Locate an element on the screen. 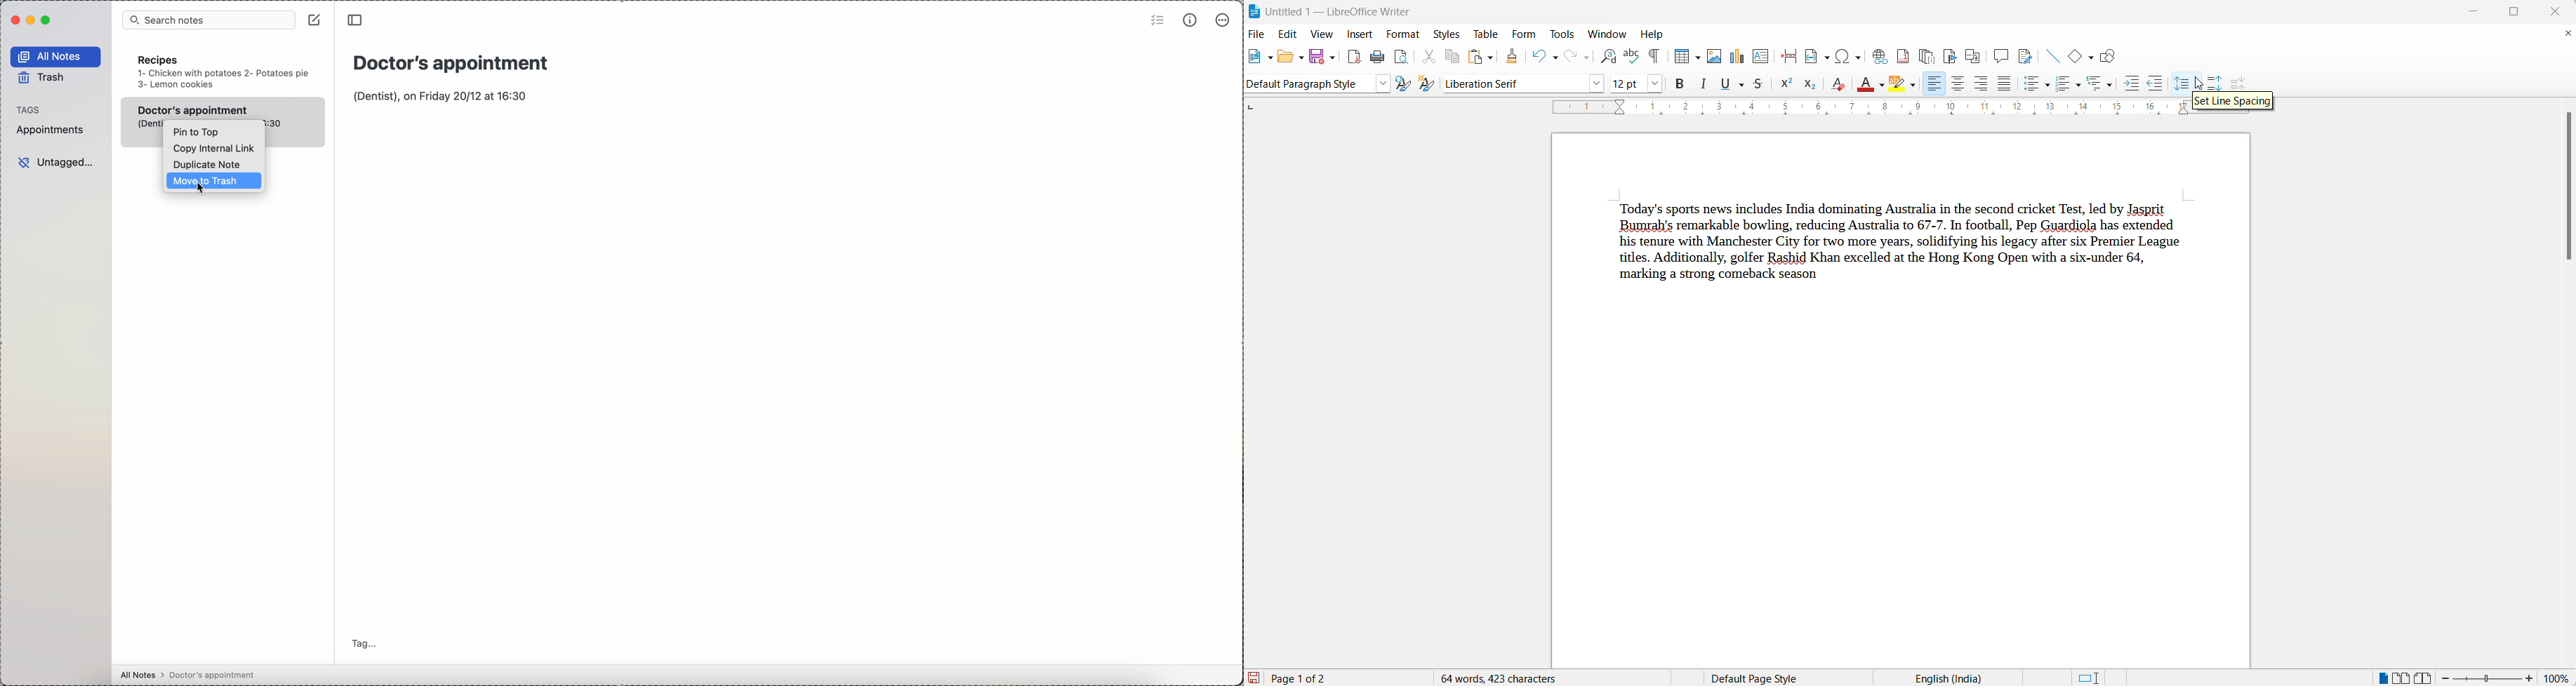 This screenshot has width=2576, height=700. insert table is located at coordinates (1679, 56).